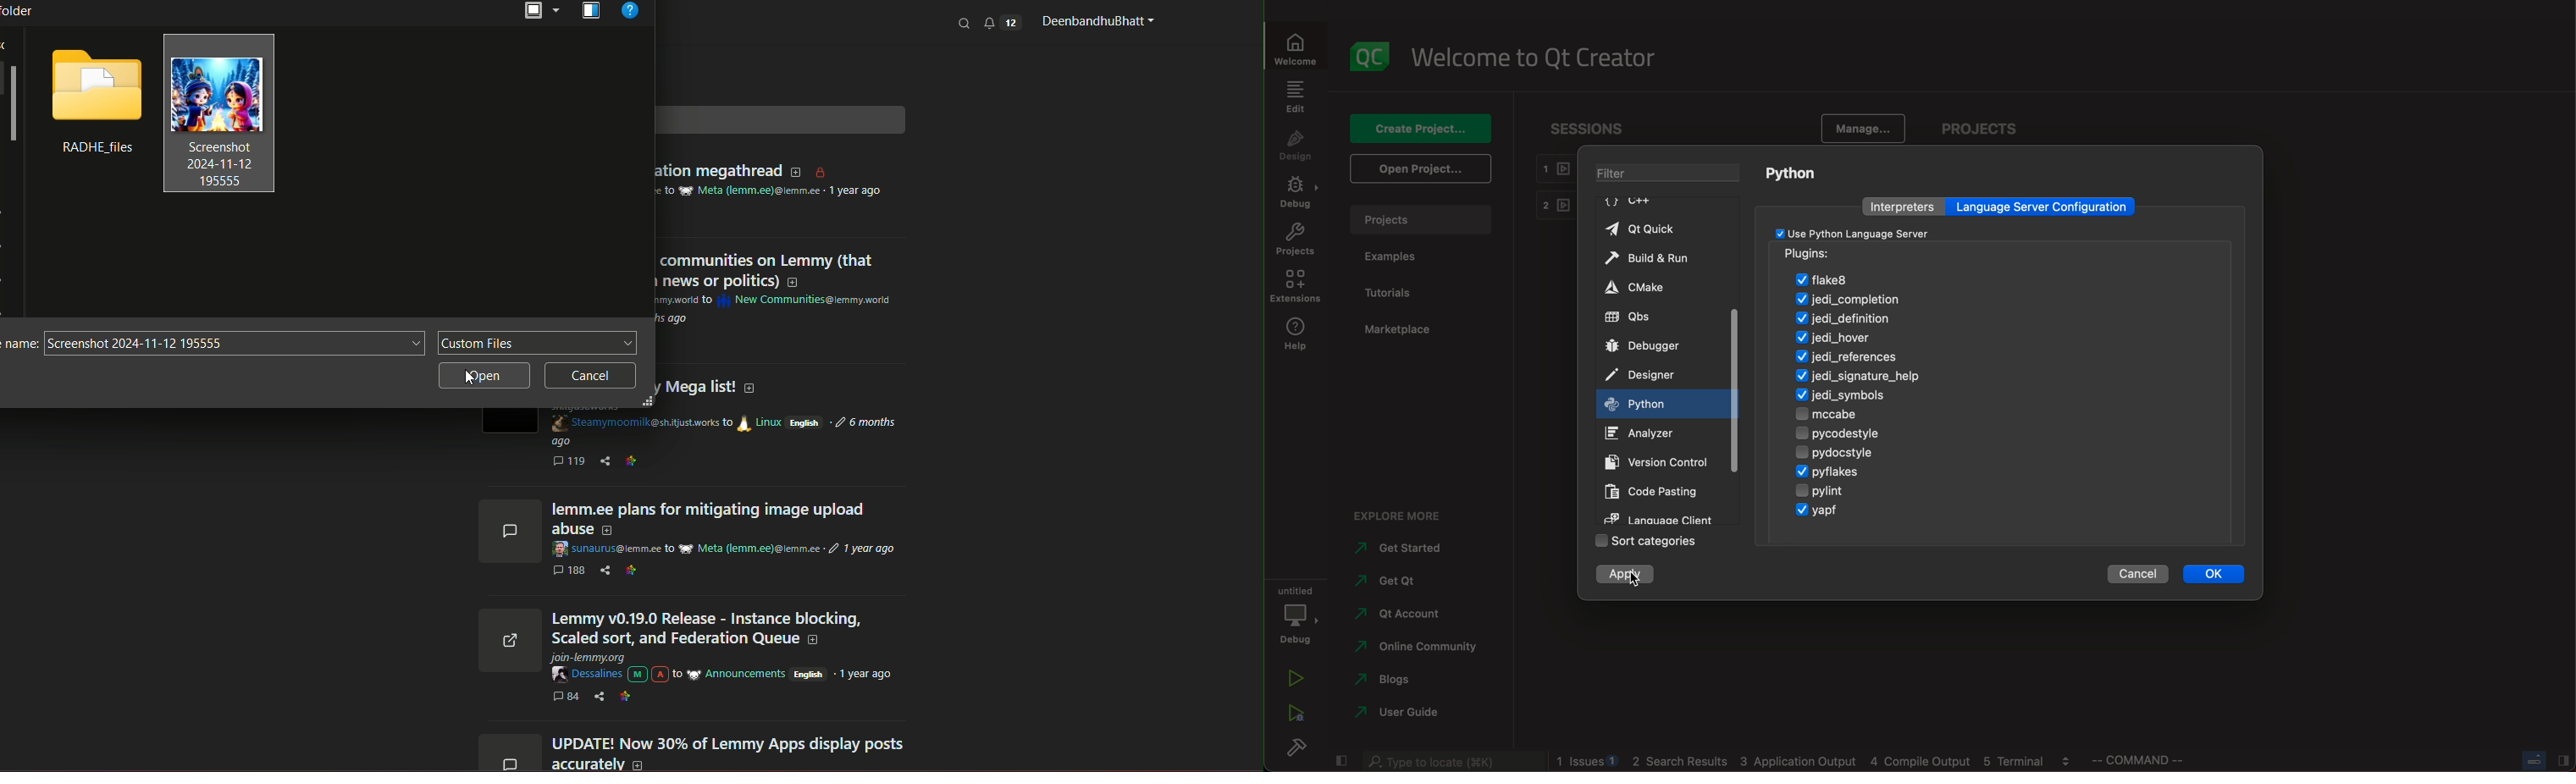 This screenshot has width=2576, height=784. What do you see at coordinates (1656, 226) in the screenshot?
I see `qt quick` at bounding box center [1656, 226].